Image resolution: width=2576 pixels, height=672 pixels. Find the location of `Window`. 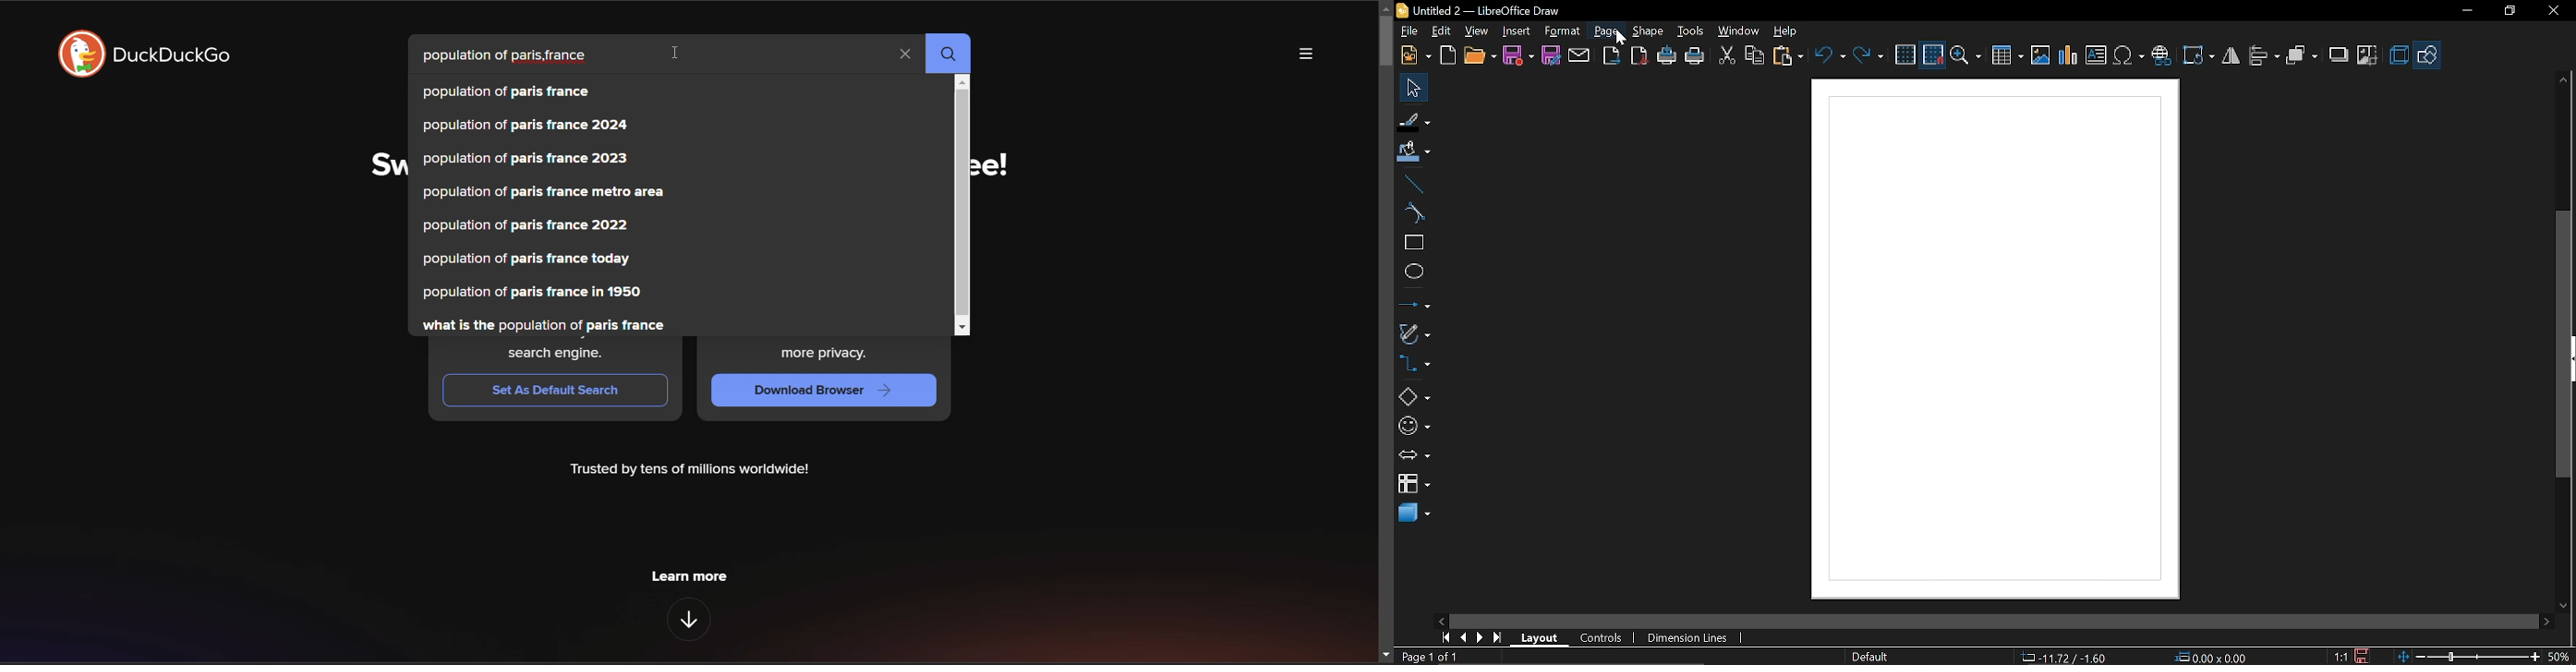

Window is located at coordinates (1739, 32).